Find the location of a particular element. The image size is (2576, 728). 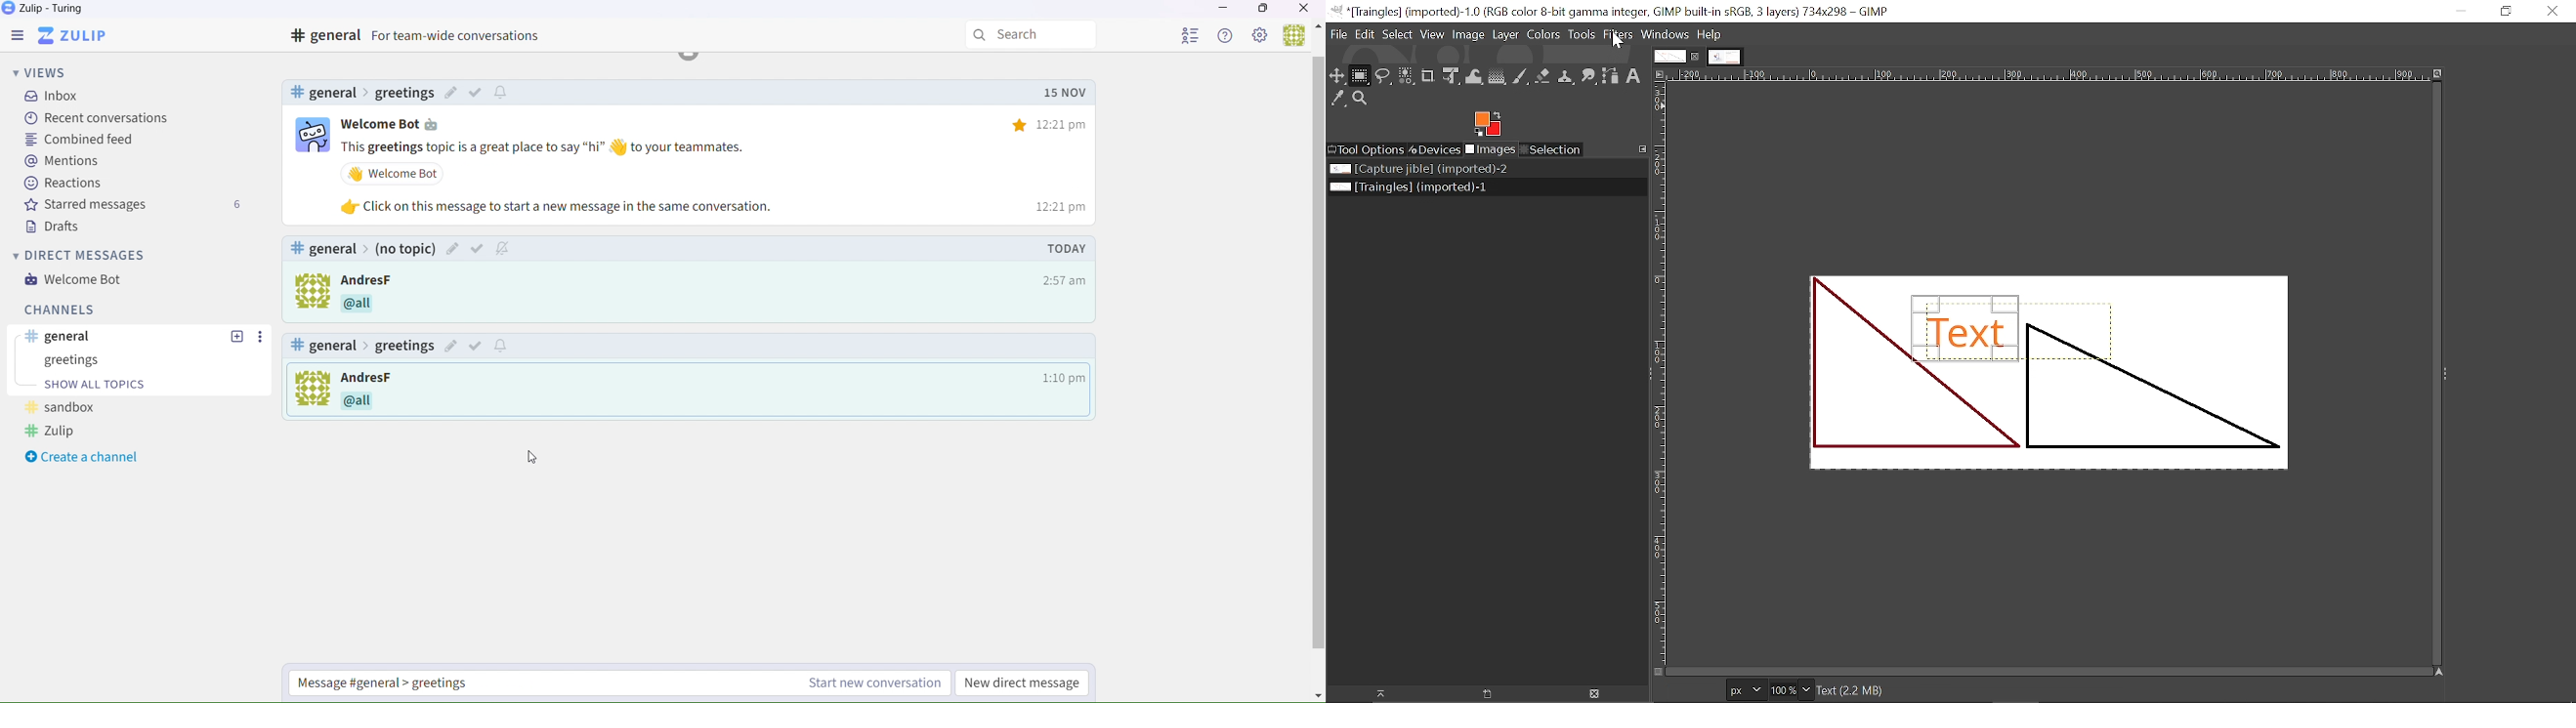

Devices is located at coordinates (1434, 148).